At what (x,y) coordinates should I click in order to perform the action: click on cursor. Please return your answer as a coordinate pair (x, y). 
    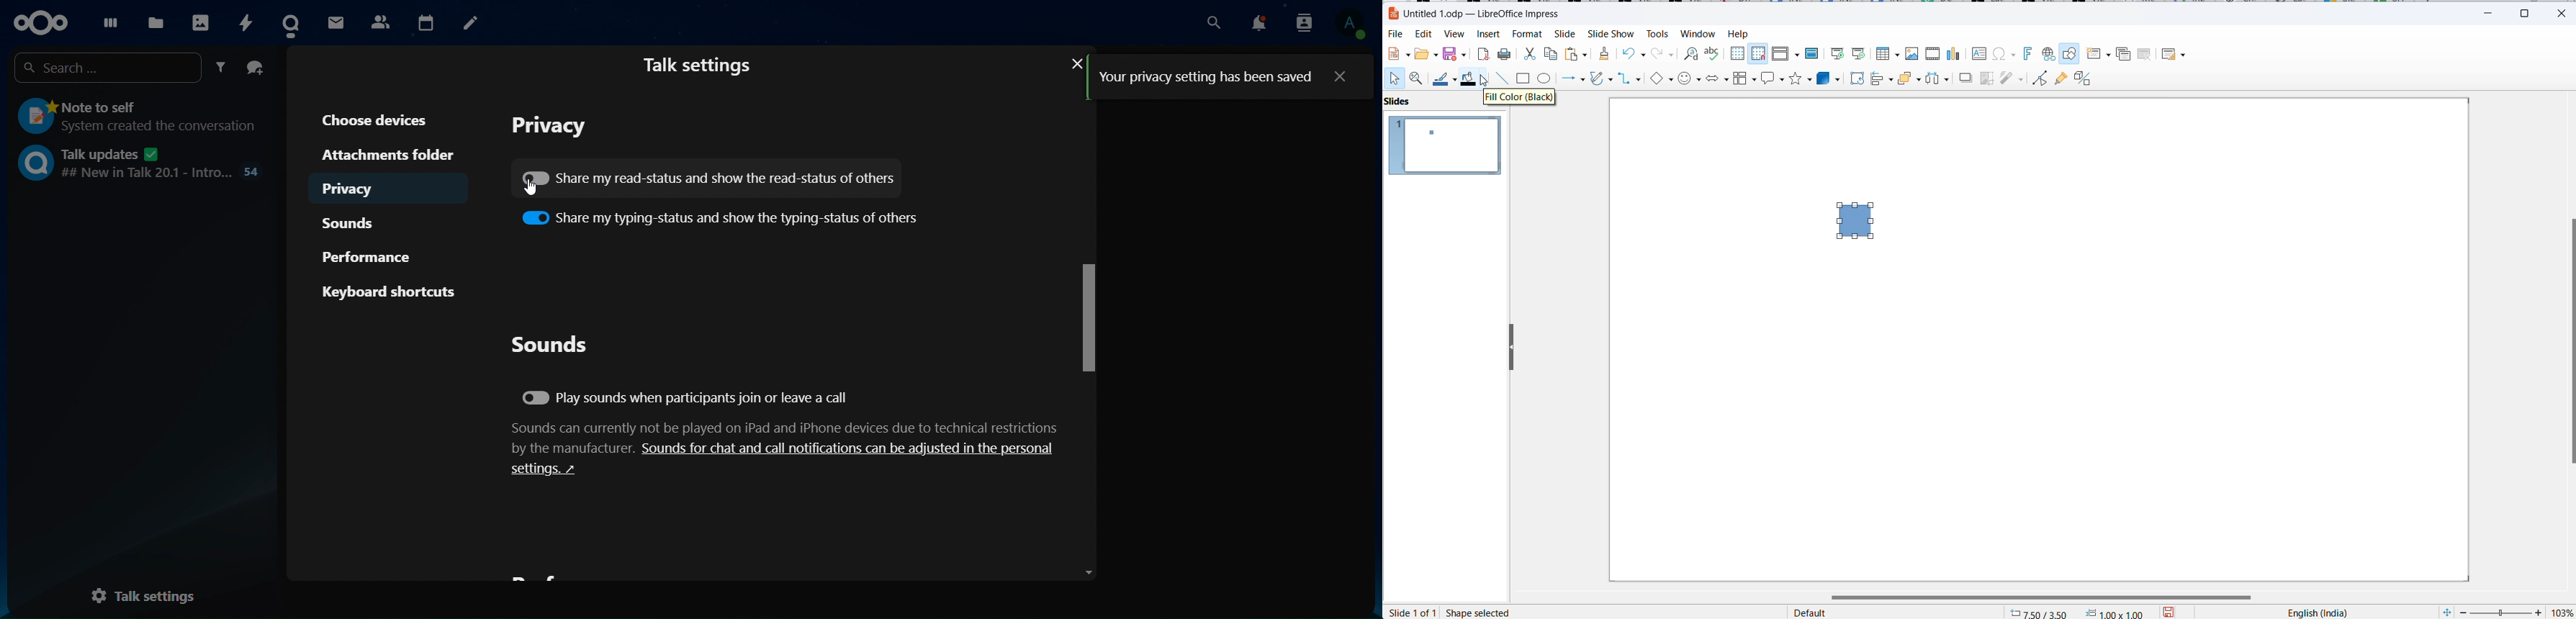
    Looking at the image, I should click on (1485, 83).